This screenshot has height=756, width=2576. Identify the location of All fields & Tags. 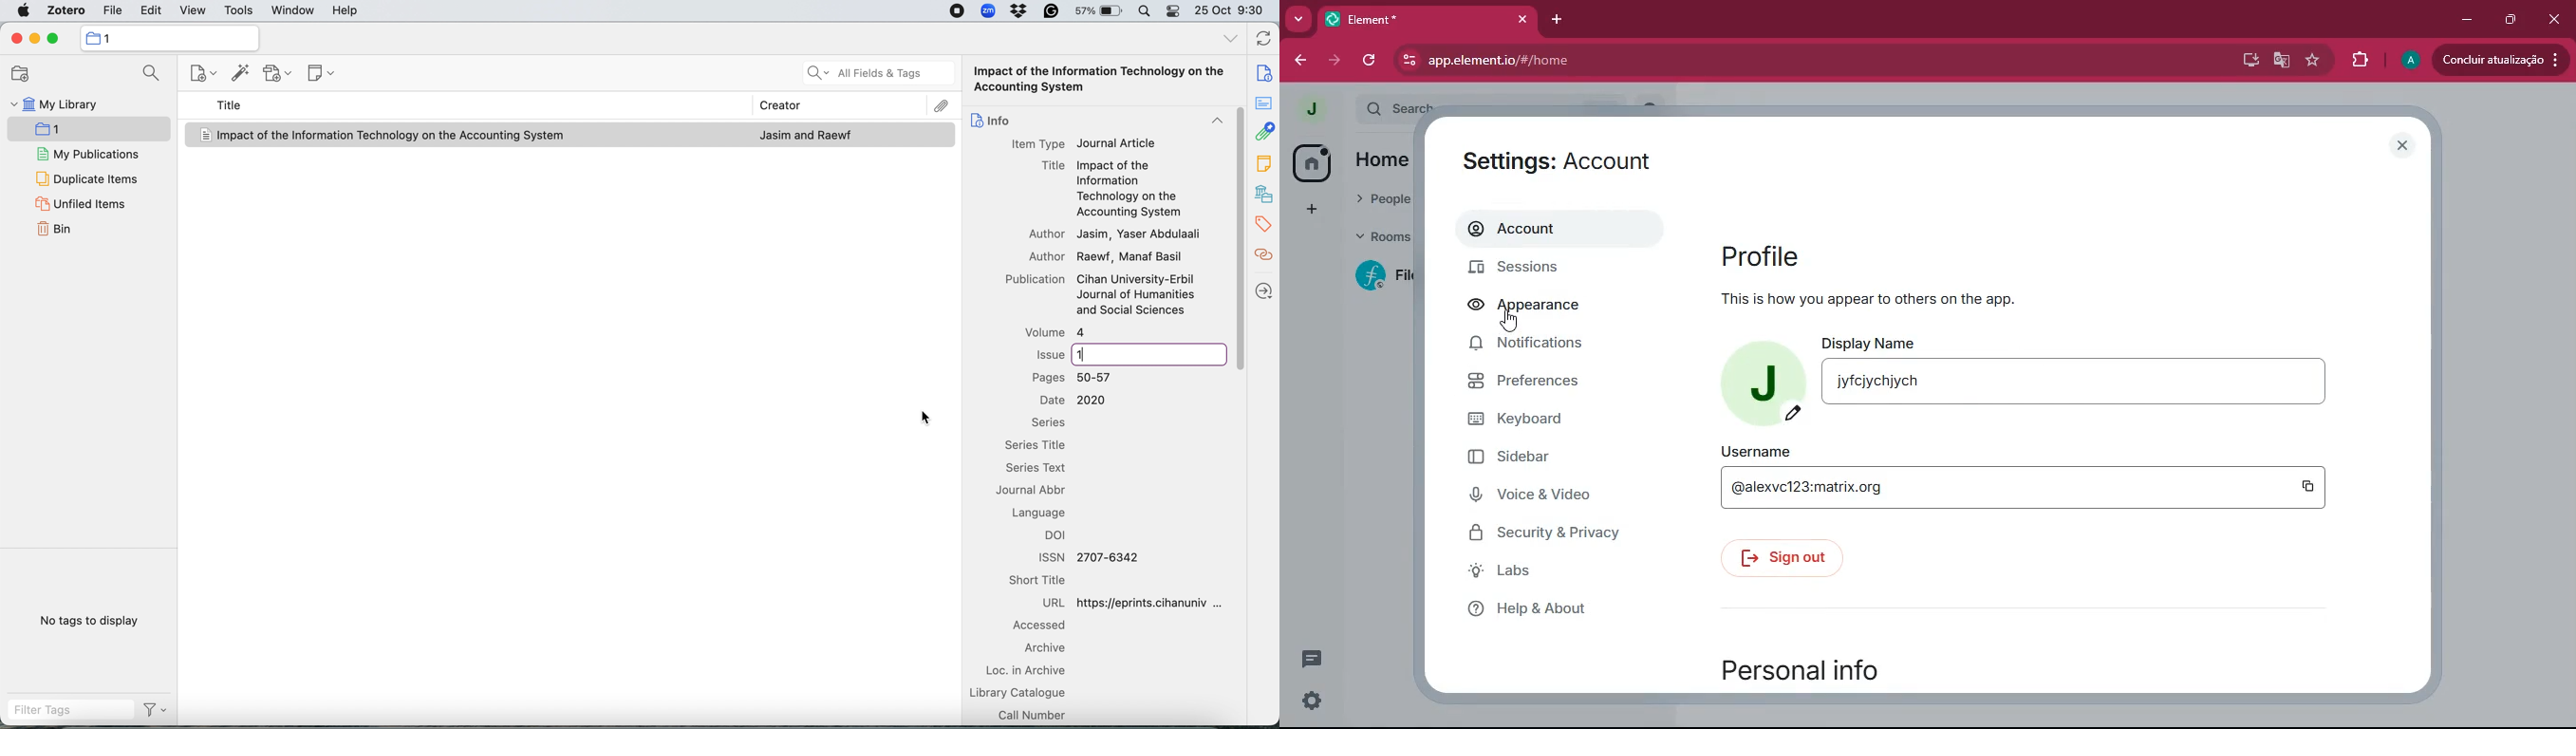
(877, 73).